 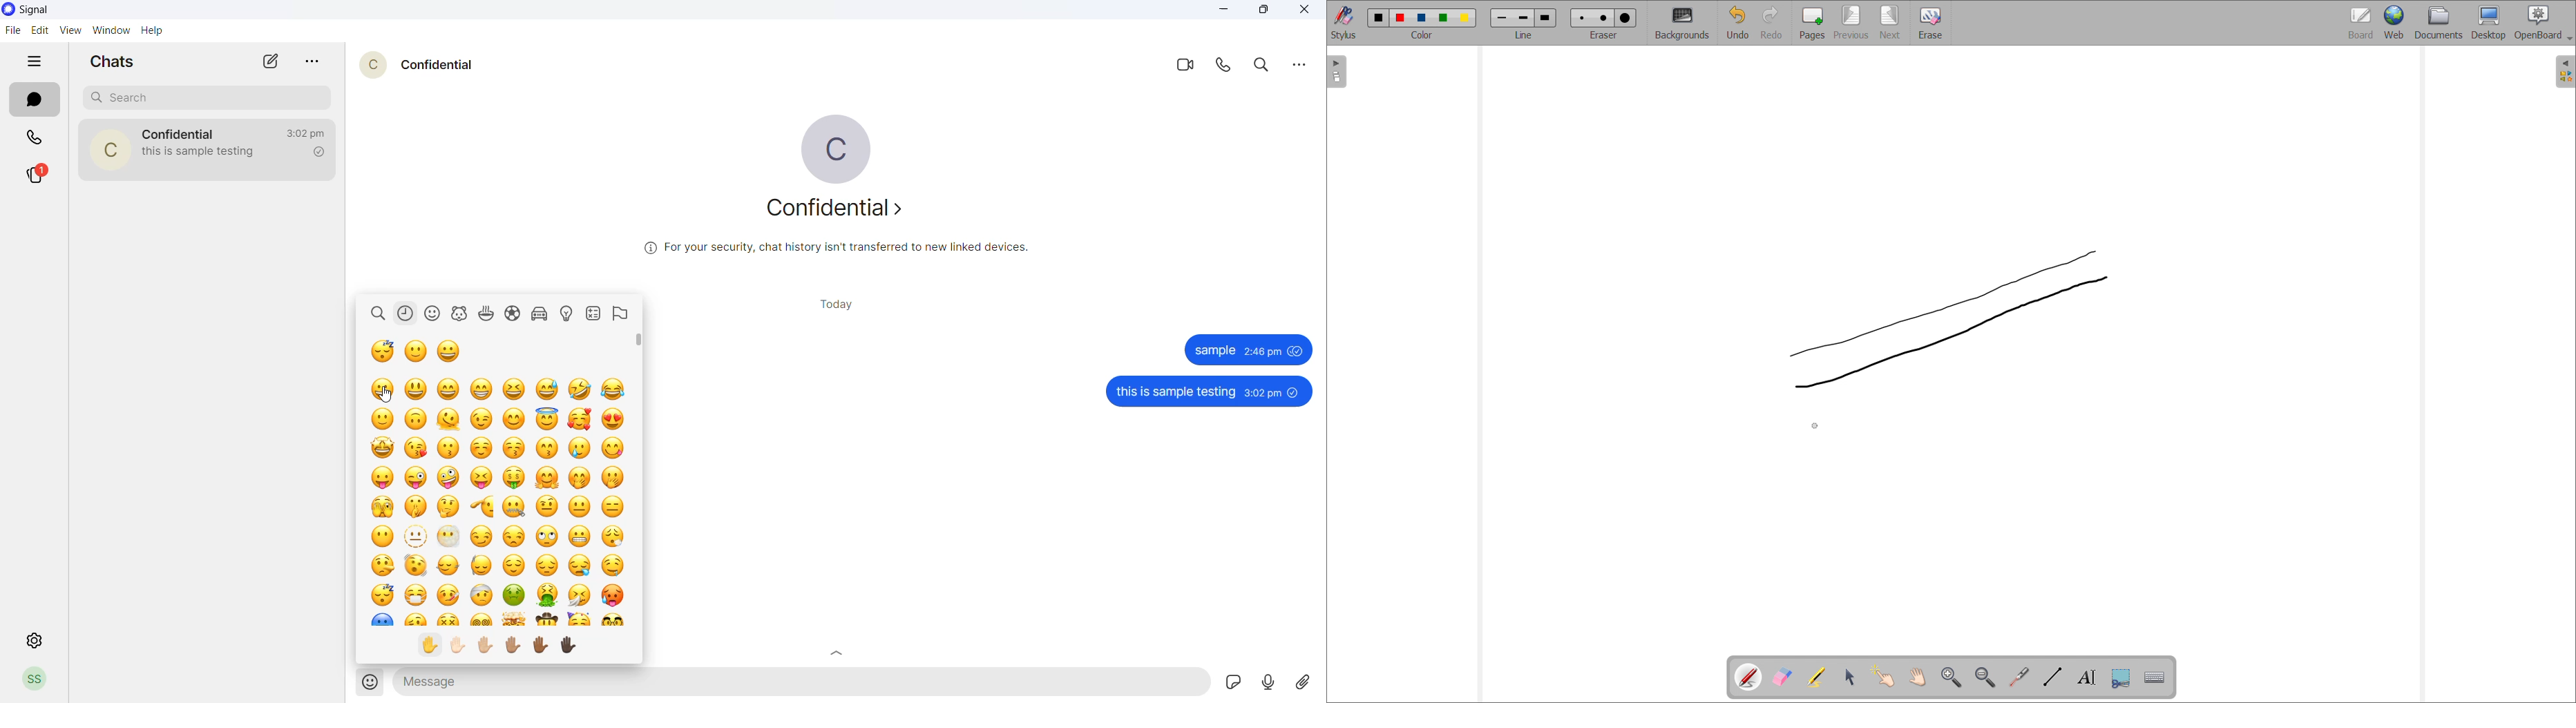 What do you see at coordinates (273, 61) in the screenshot?
I see `new message` at bounding box center [273, 61].